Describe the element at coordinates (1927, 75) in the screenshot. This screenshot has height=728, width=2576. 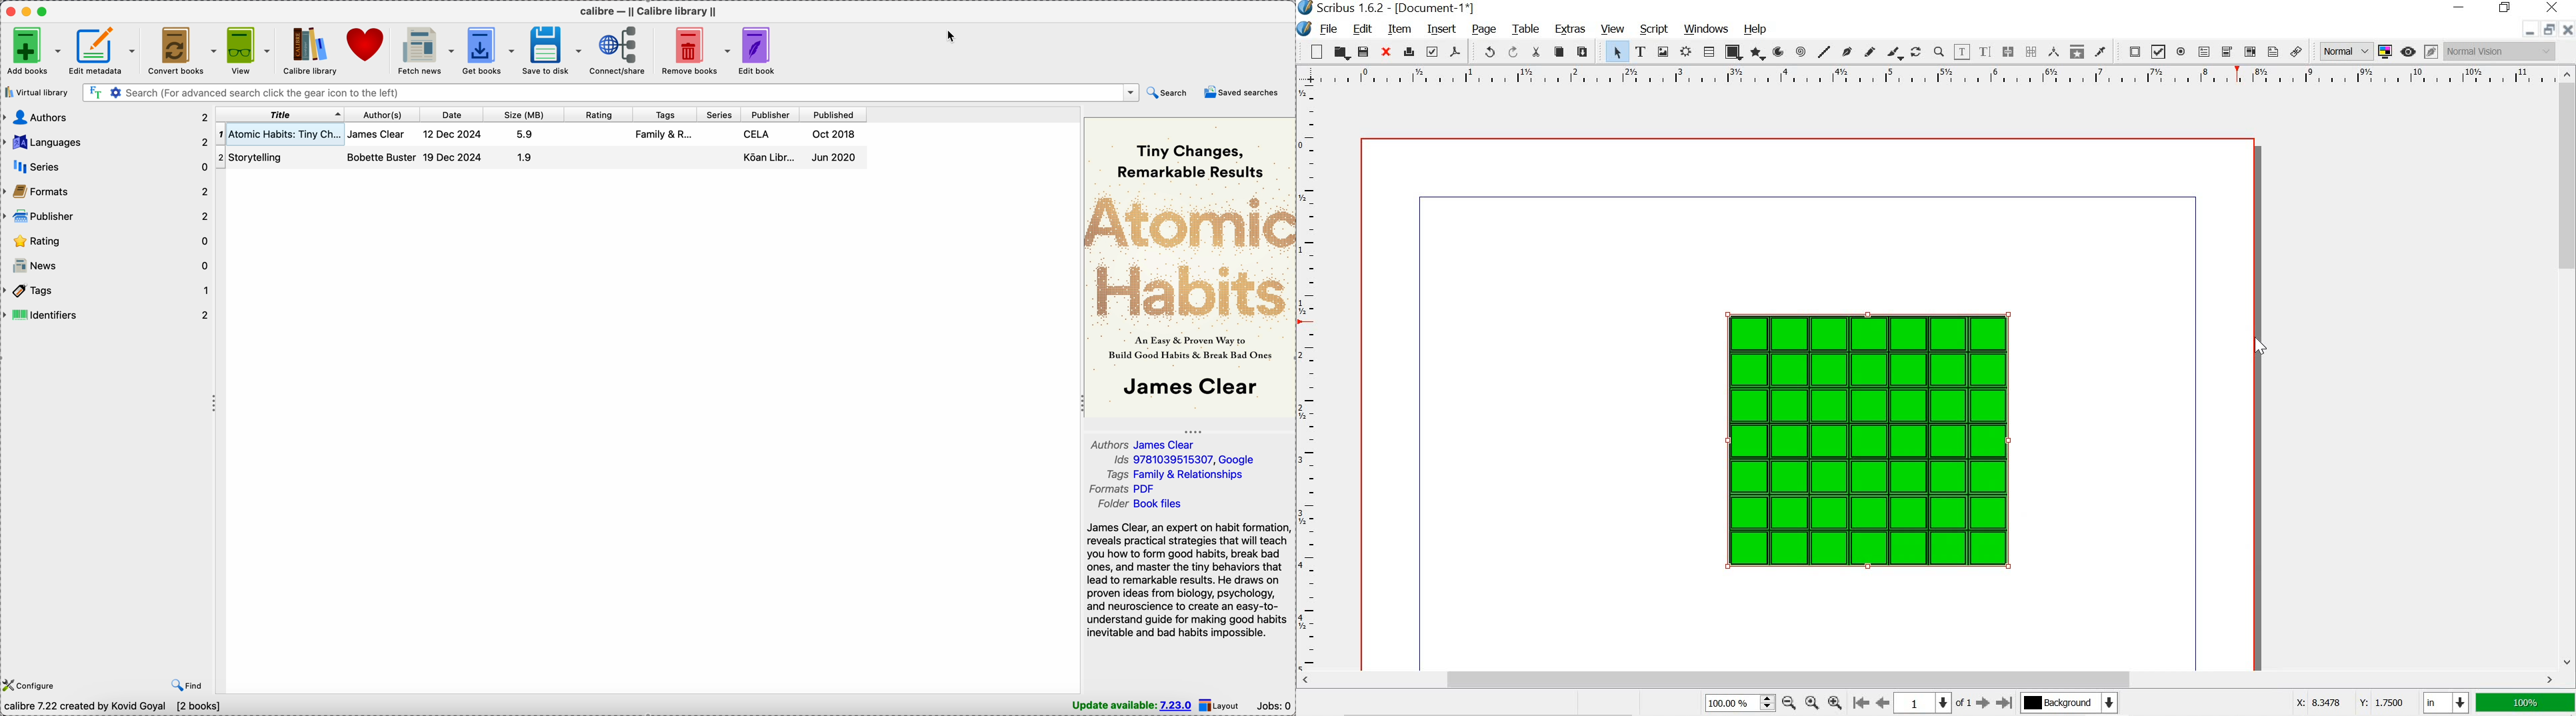
I see `ruler` at that location.